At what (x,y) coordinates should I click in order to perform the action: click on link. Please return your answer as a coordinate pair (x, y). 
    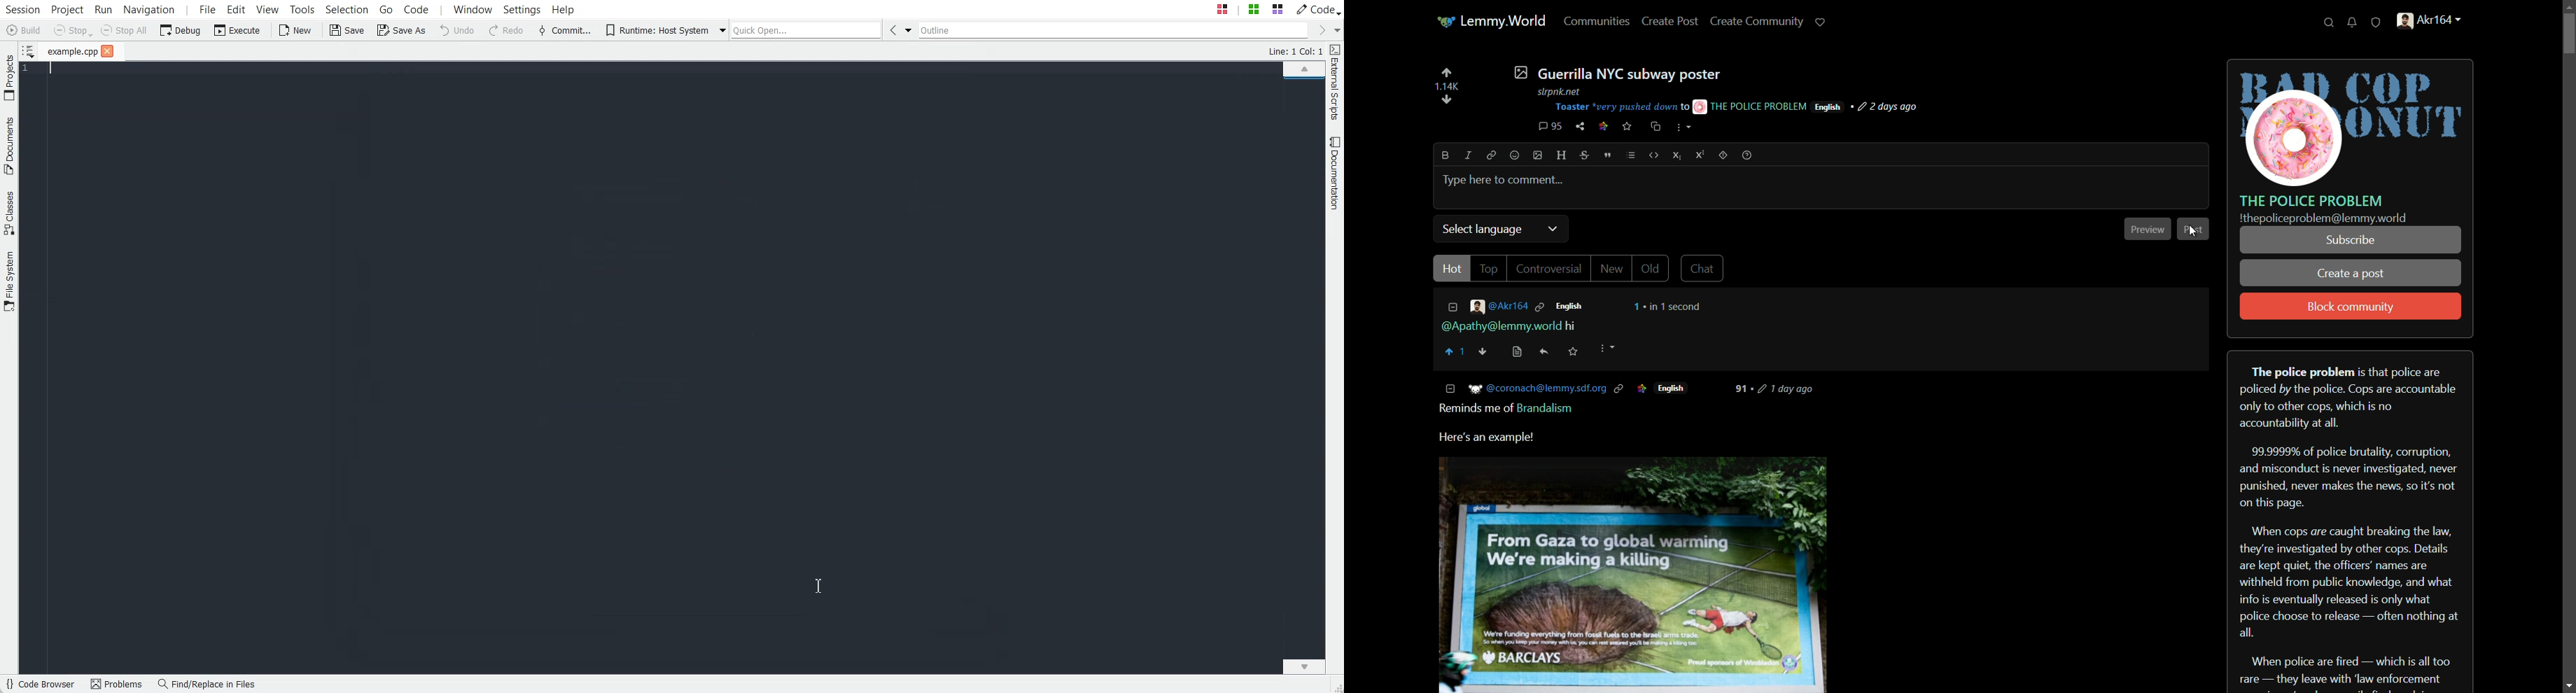
    Looking at the image, I should click on (1489, 155).